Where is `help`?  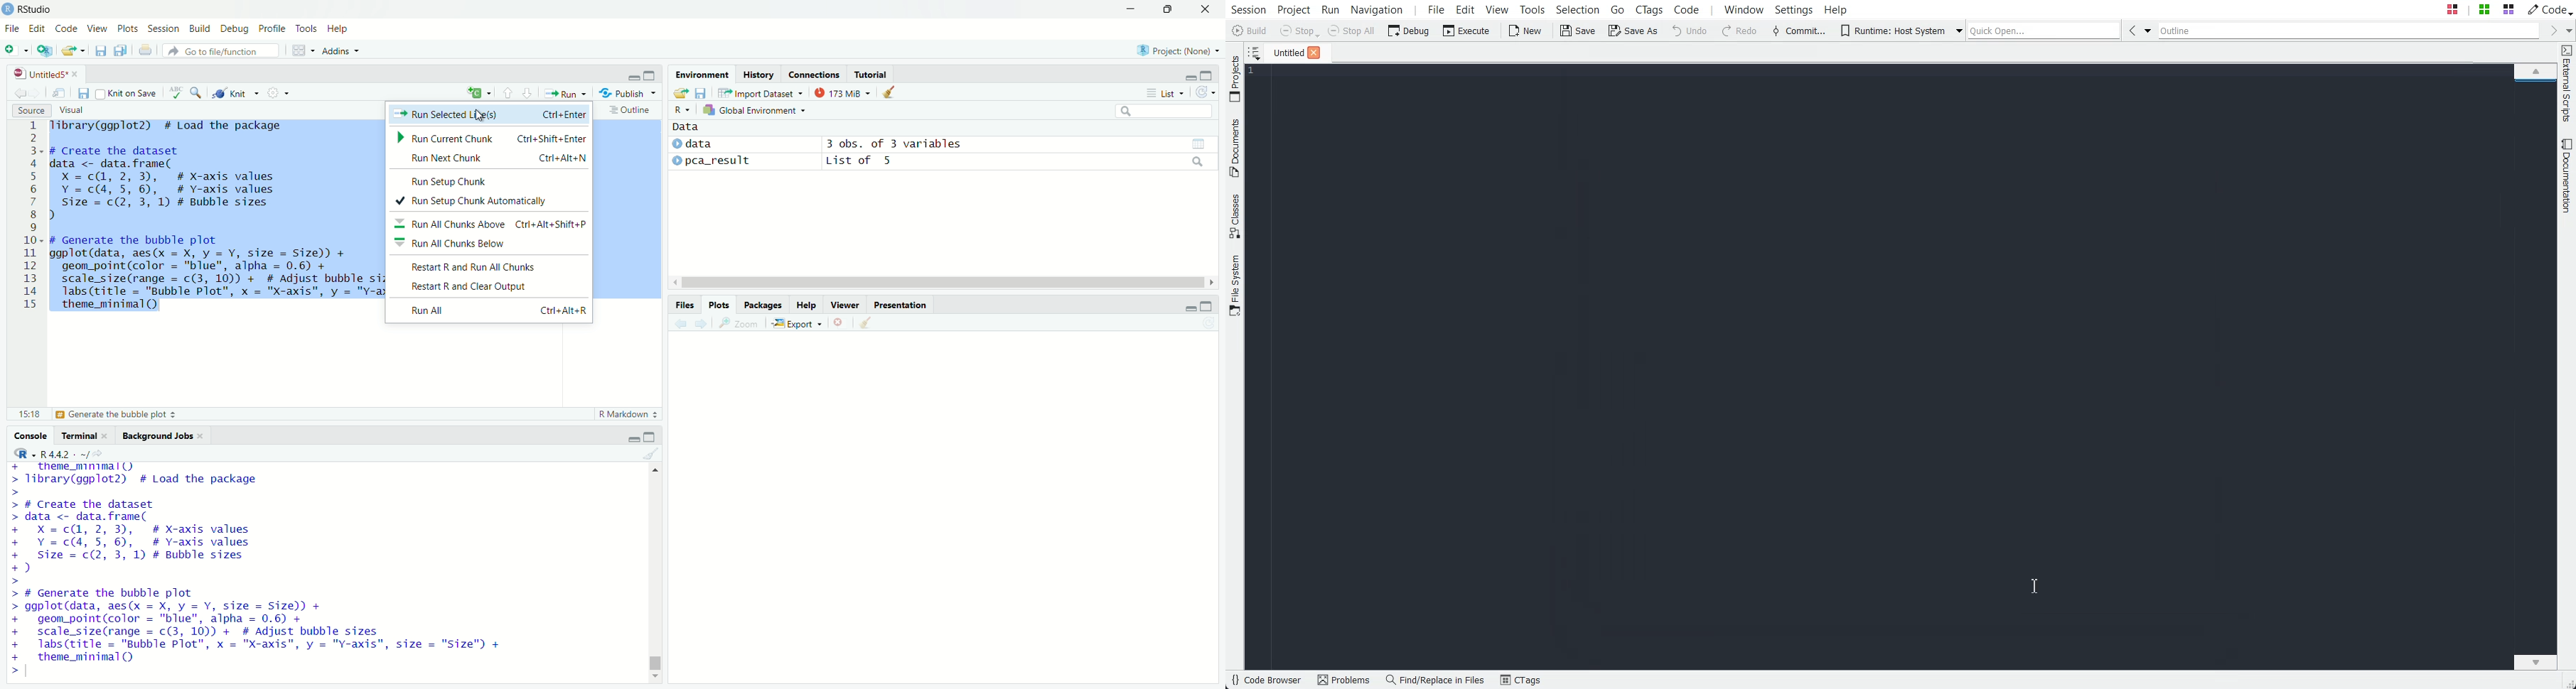
help is located at coordinates (806, 305).